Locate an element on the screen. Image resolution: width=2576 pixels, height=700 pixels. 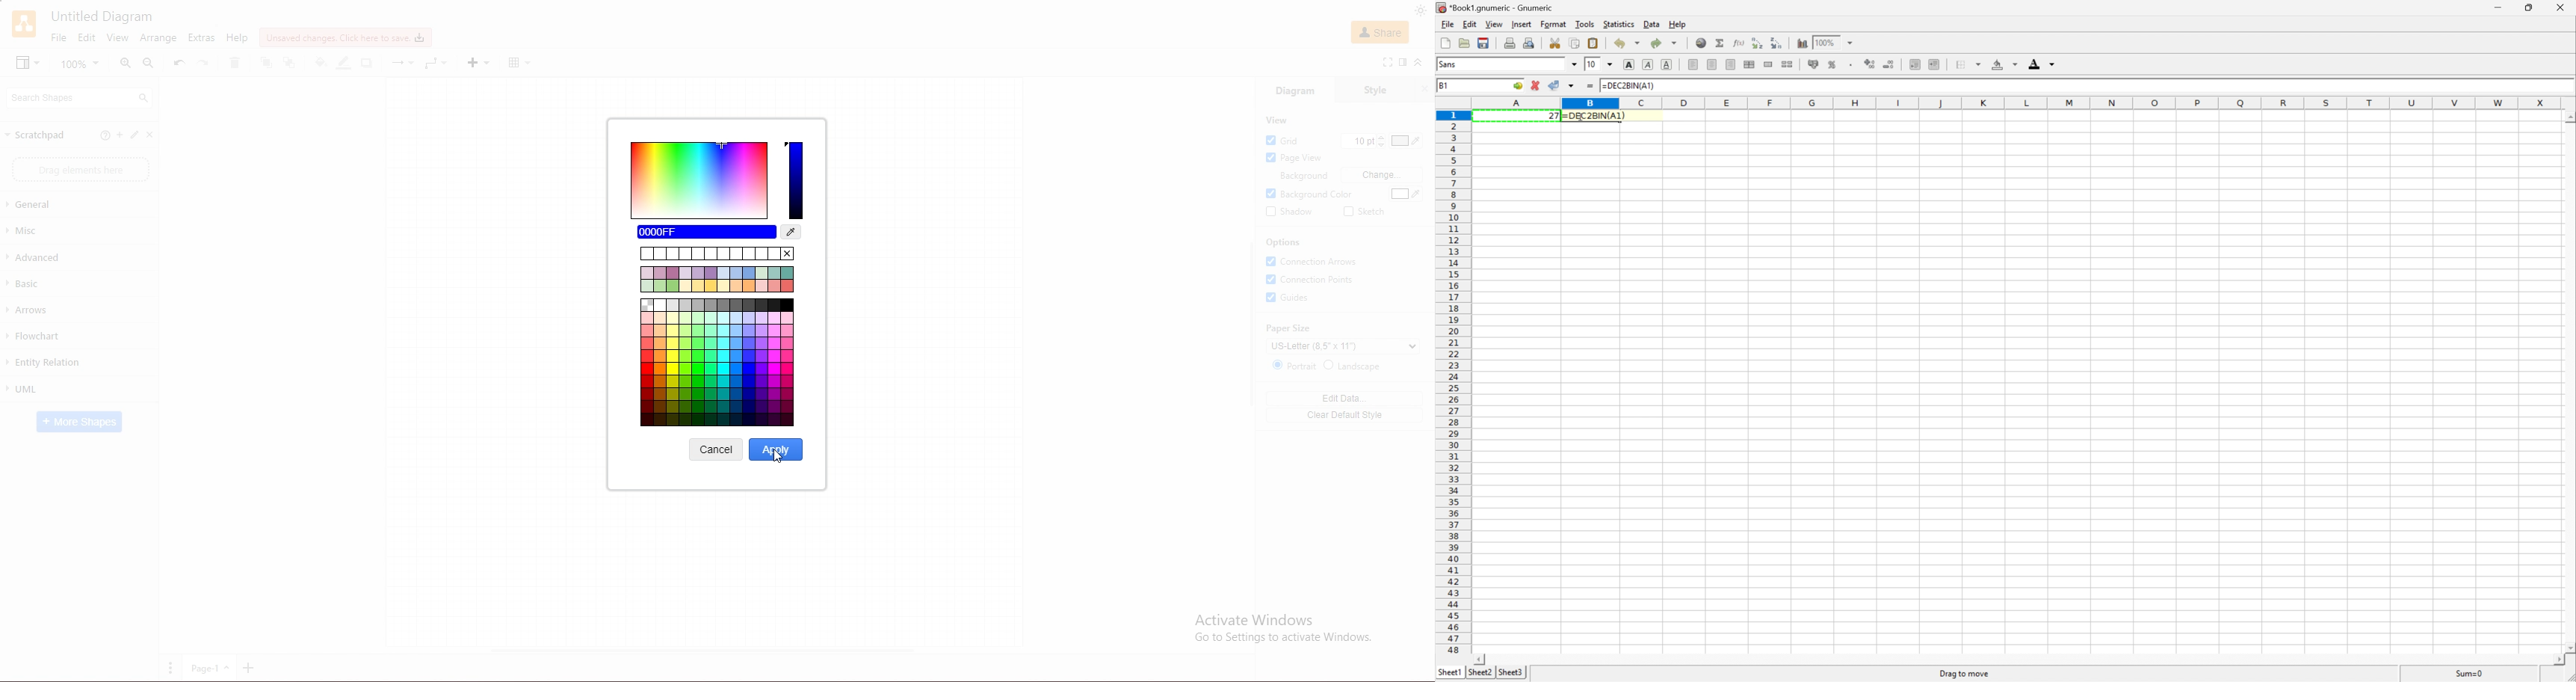
Accept changes across multiple cells is located at coordinates (1572, 86).